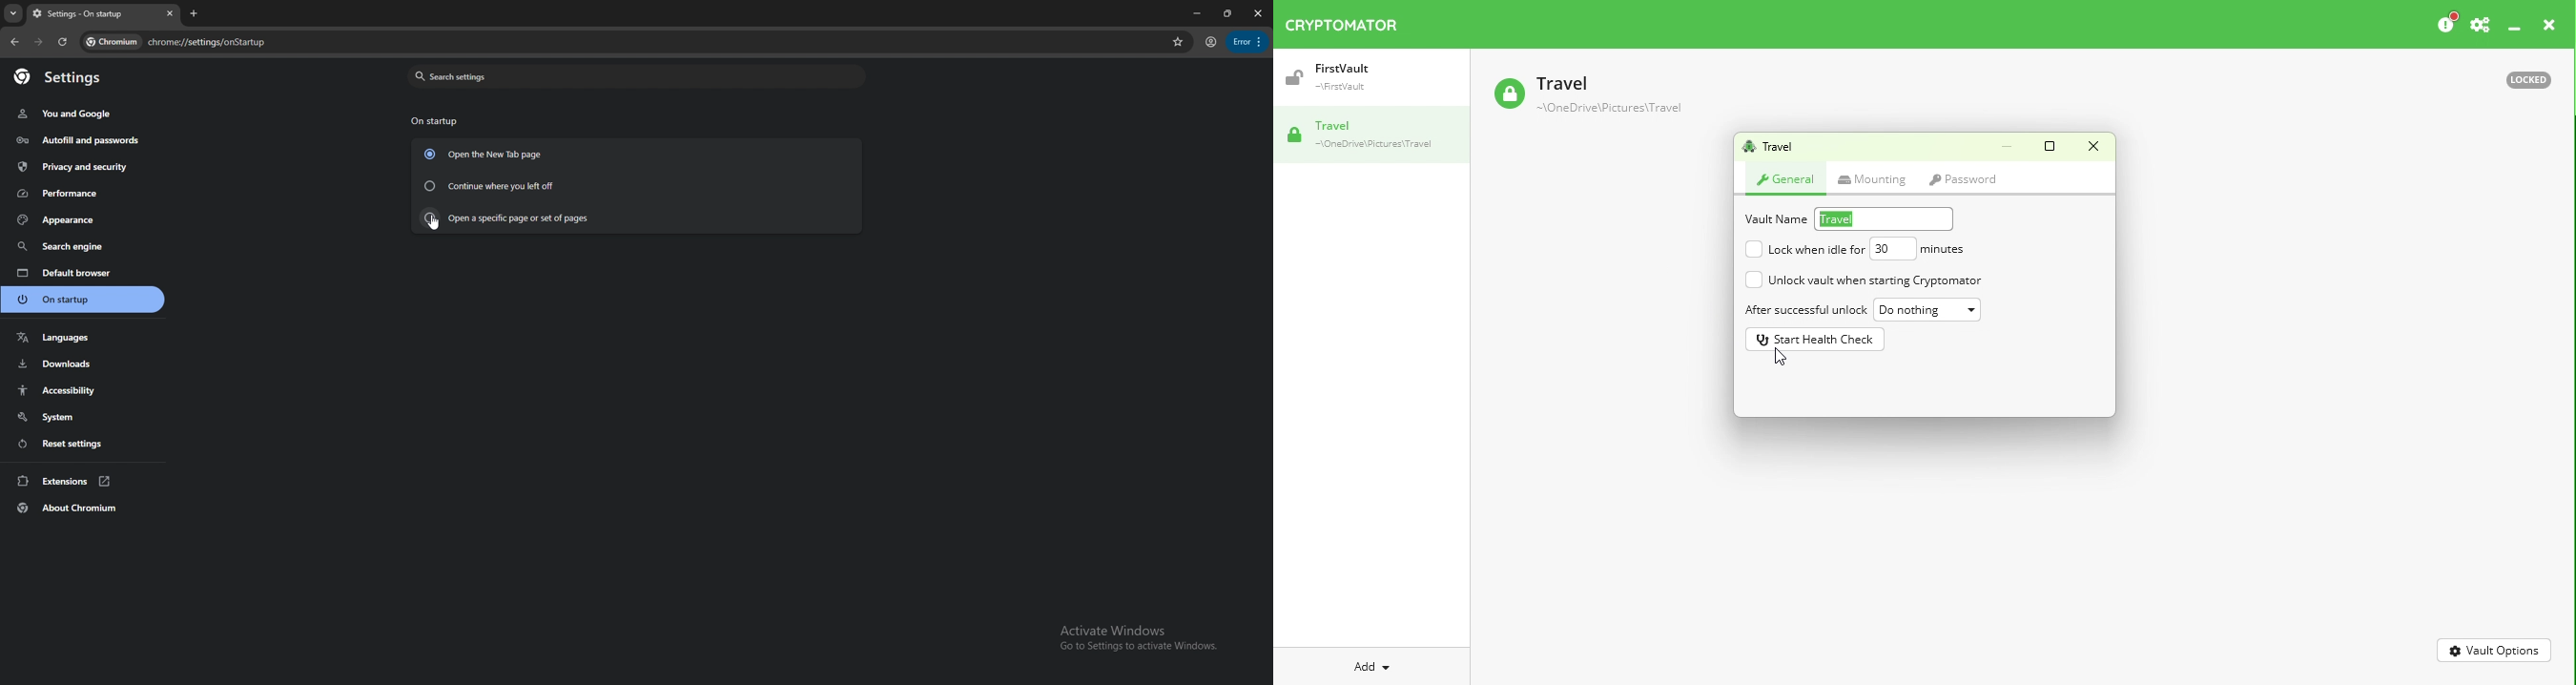 The height and width of the screenshot is (700, 2576). What do you see at coordinates (1752, 249) in the screenshot?
I see `unchecked checkbox` at bounding box center [1752, 249].